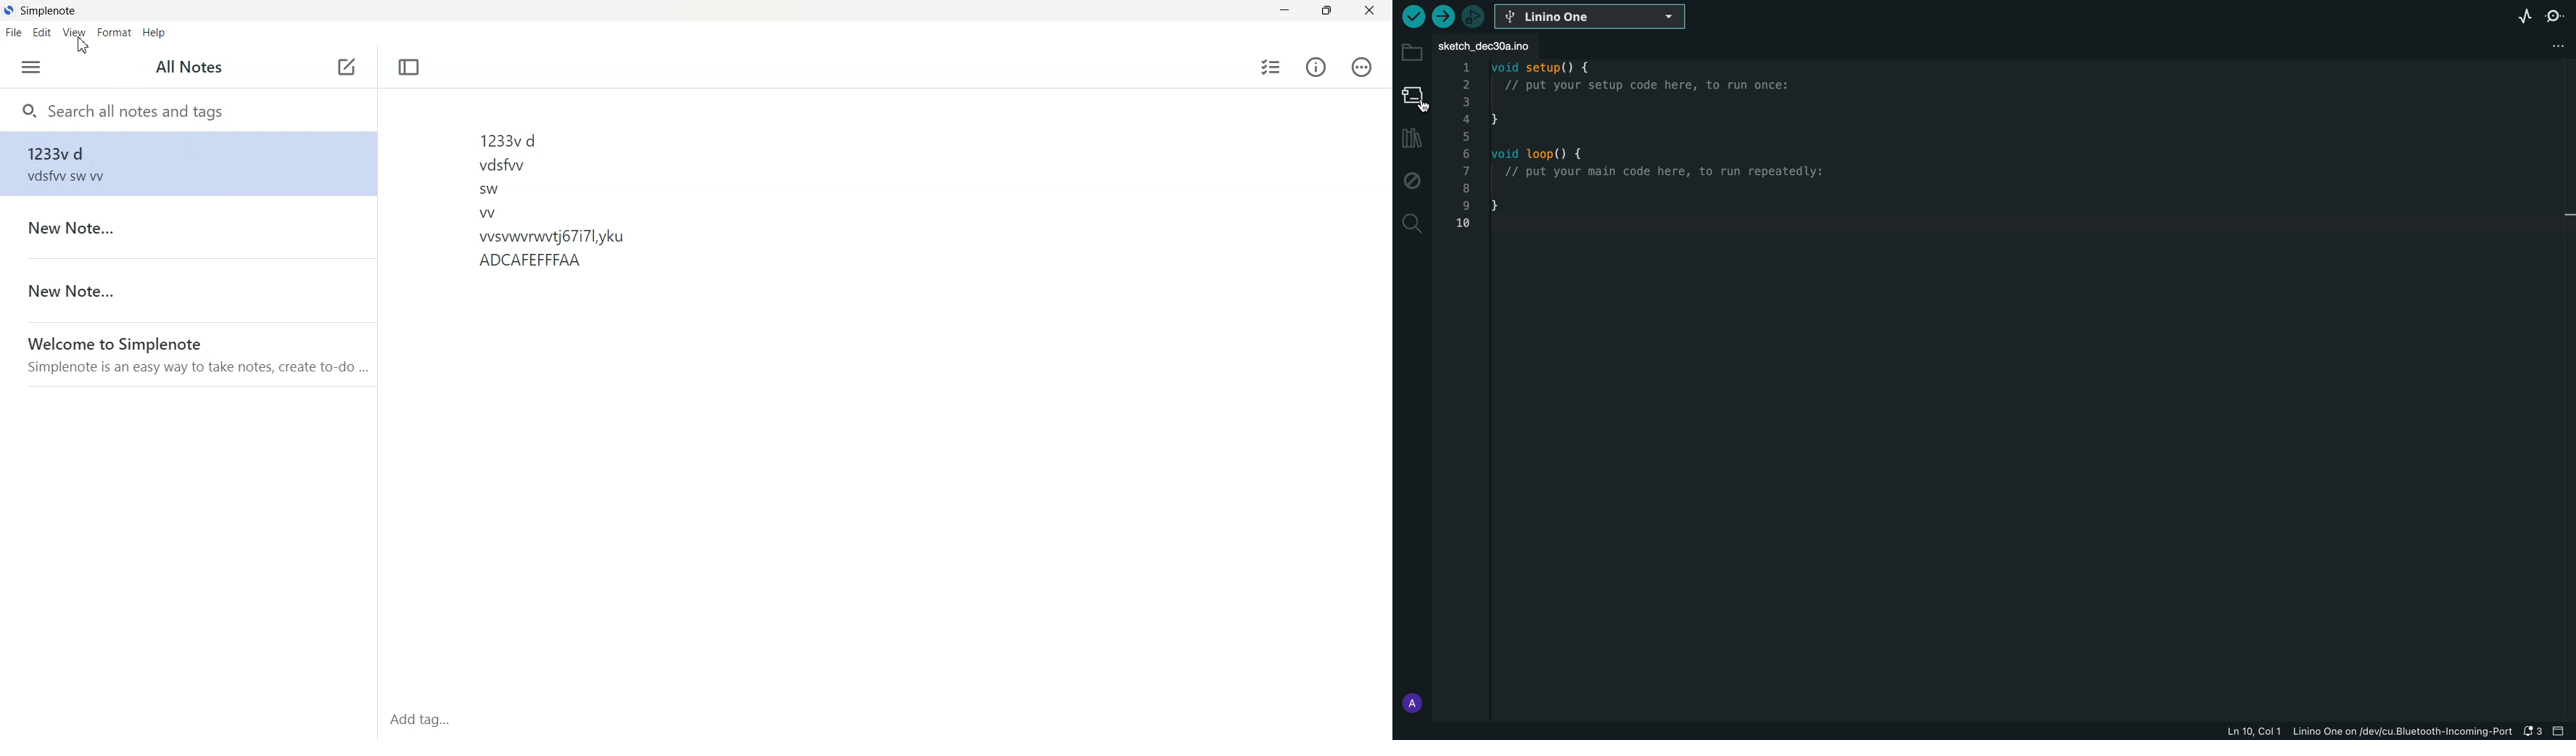  I want to click on serial monitor, so click(2558, 15).